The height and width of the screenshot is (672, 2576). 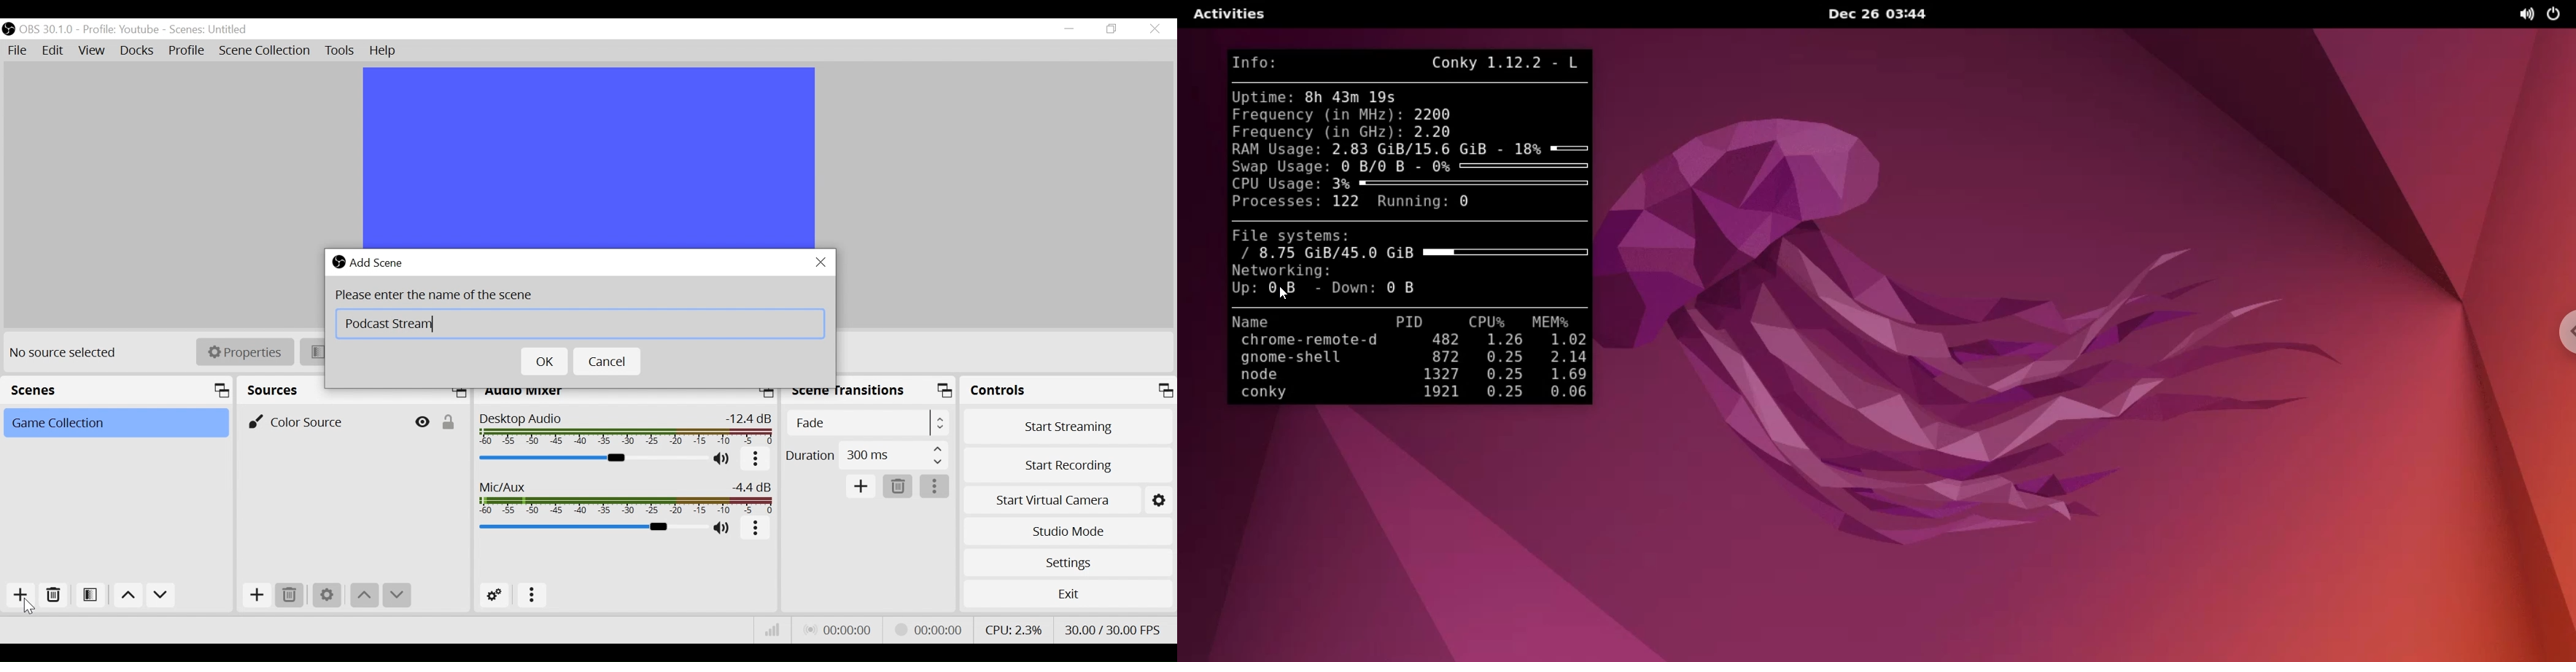 I want to click on Close, so click(x=822, y=262).